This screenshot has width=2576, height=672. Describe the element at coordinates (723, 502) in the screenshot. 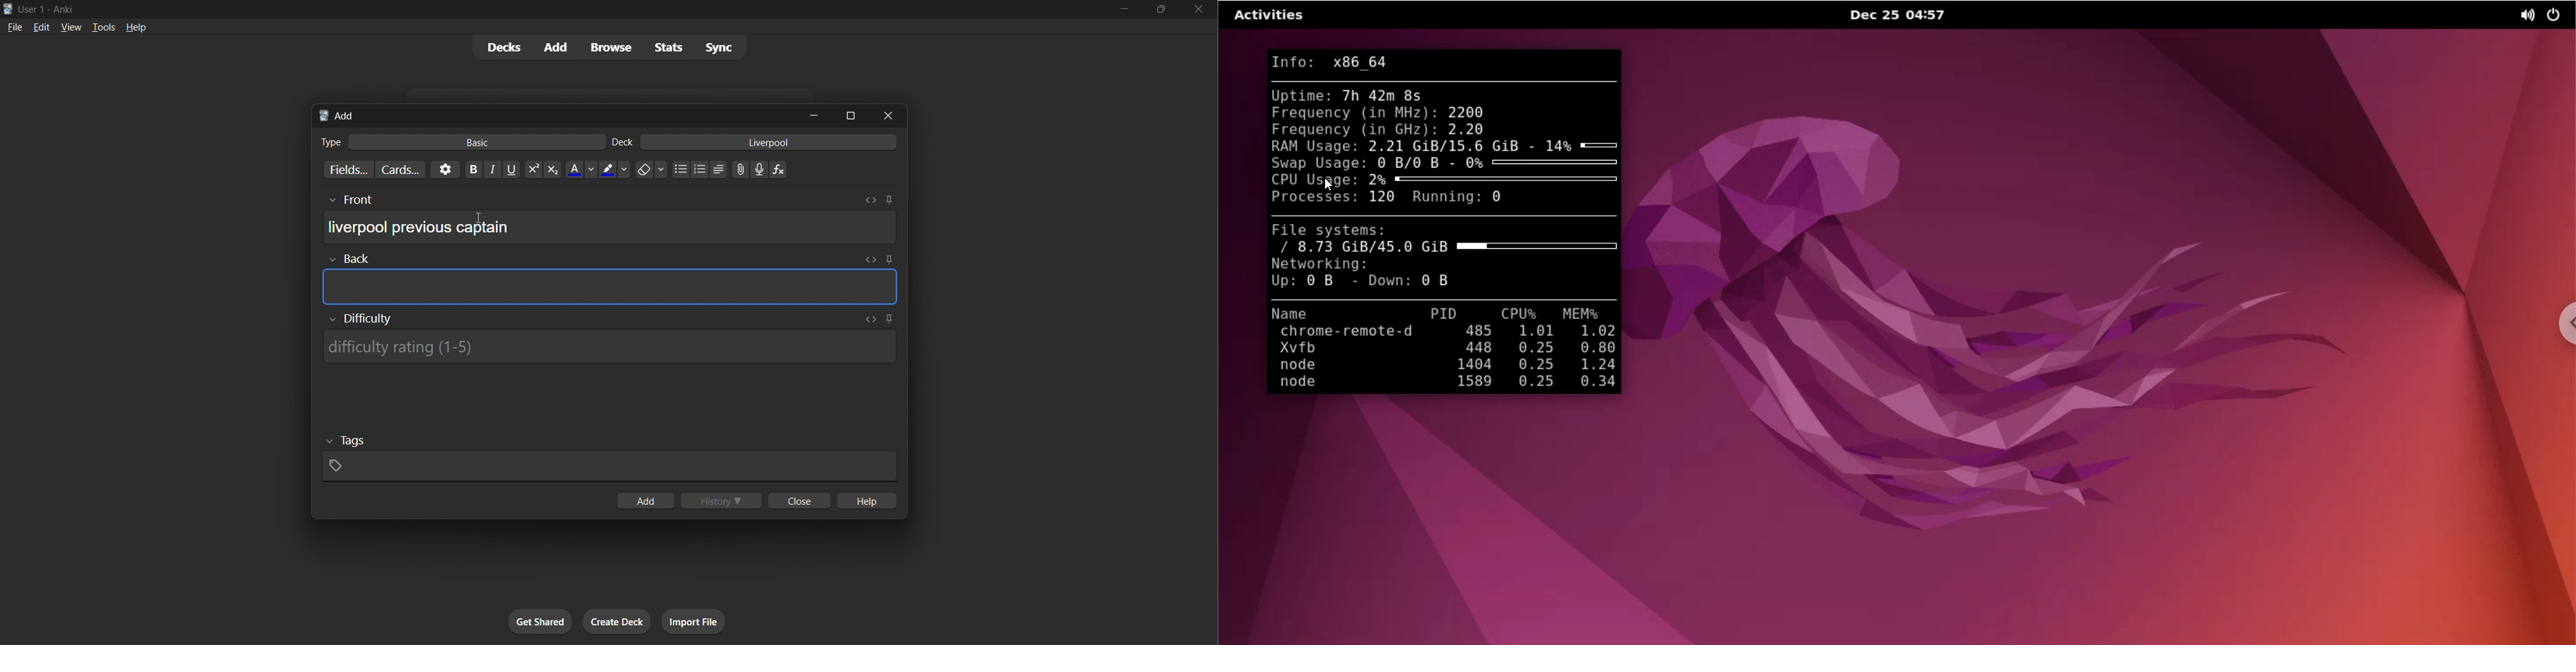

I see `history` at that location.